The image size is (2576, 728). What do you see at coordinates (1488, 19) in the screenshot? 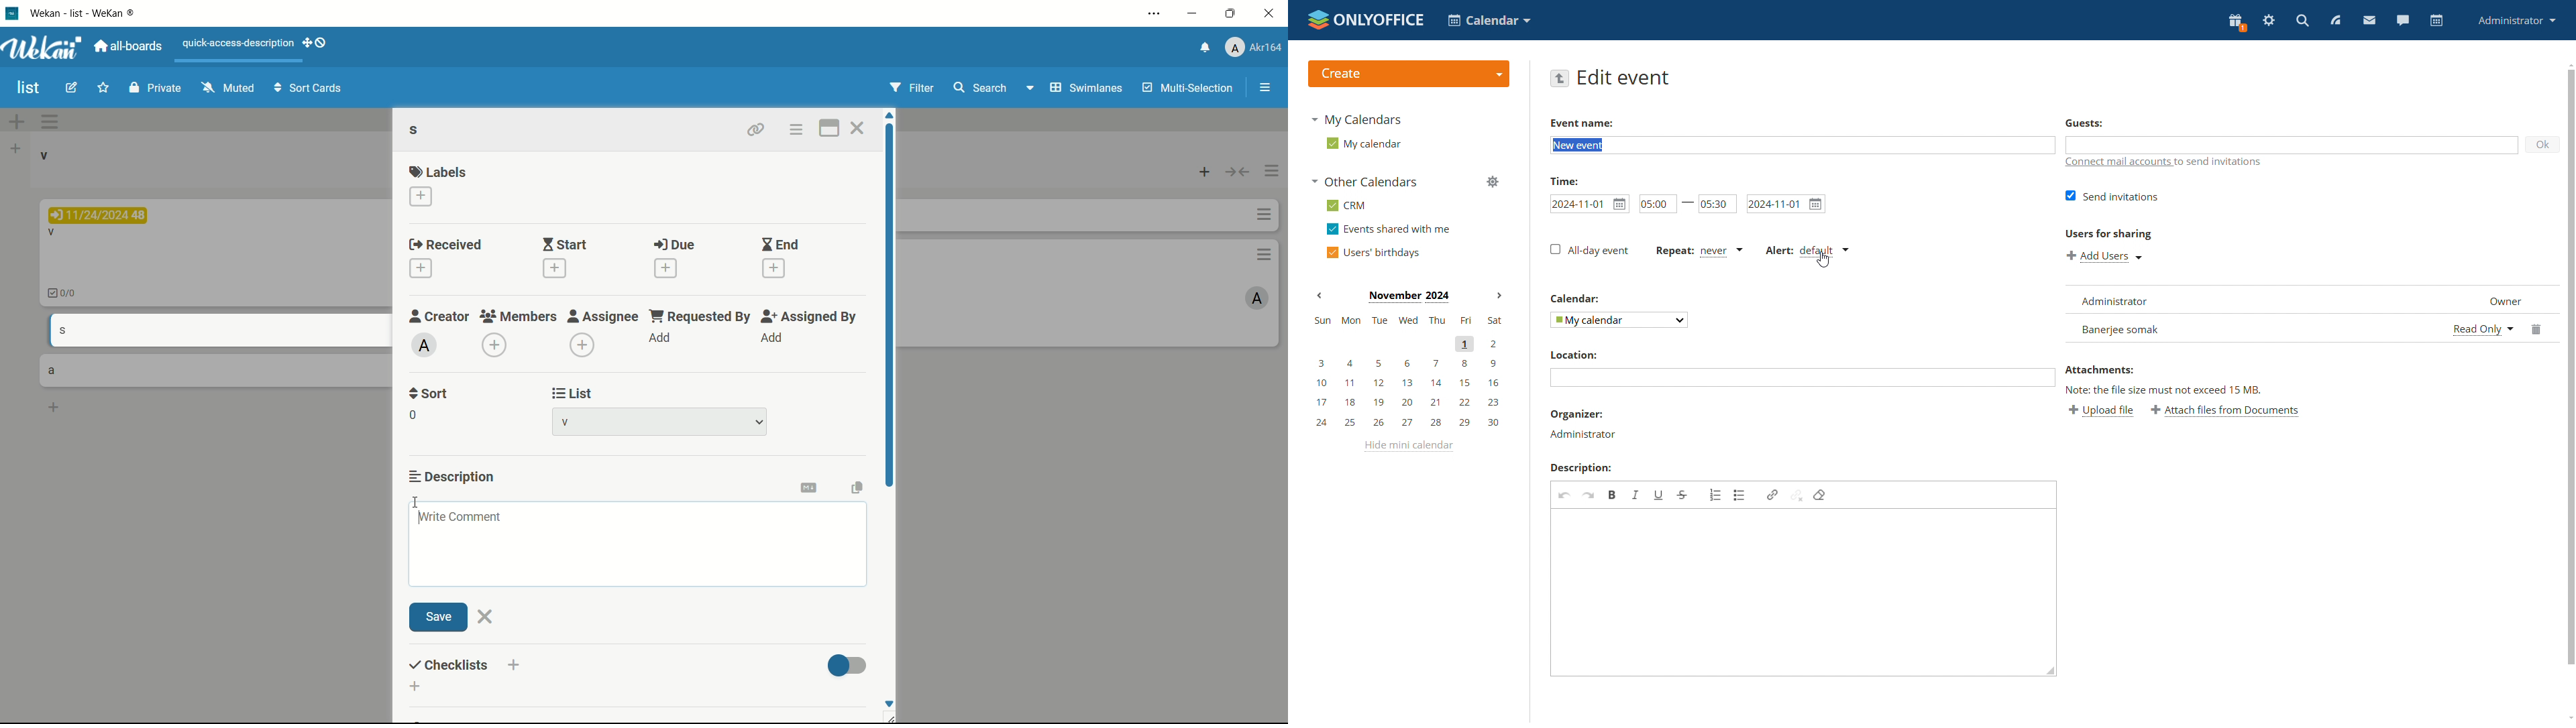
I see `choose application` at bounding box center [1488, 19].